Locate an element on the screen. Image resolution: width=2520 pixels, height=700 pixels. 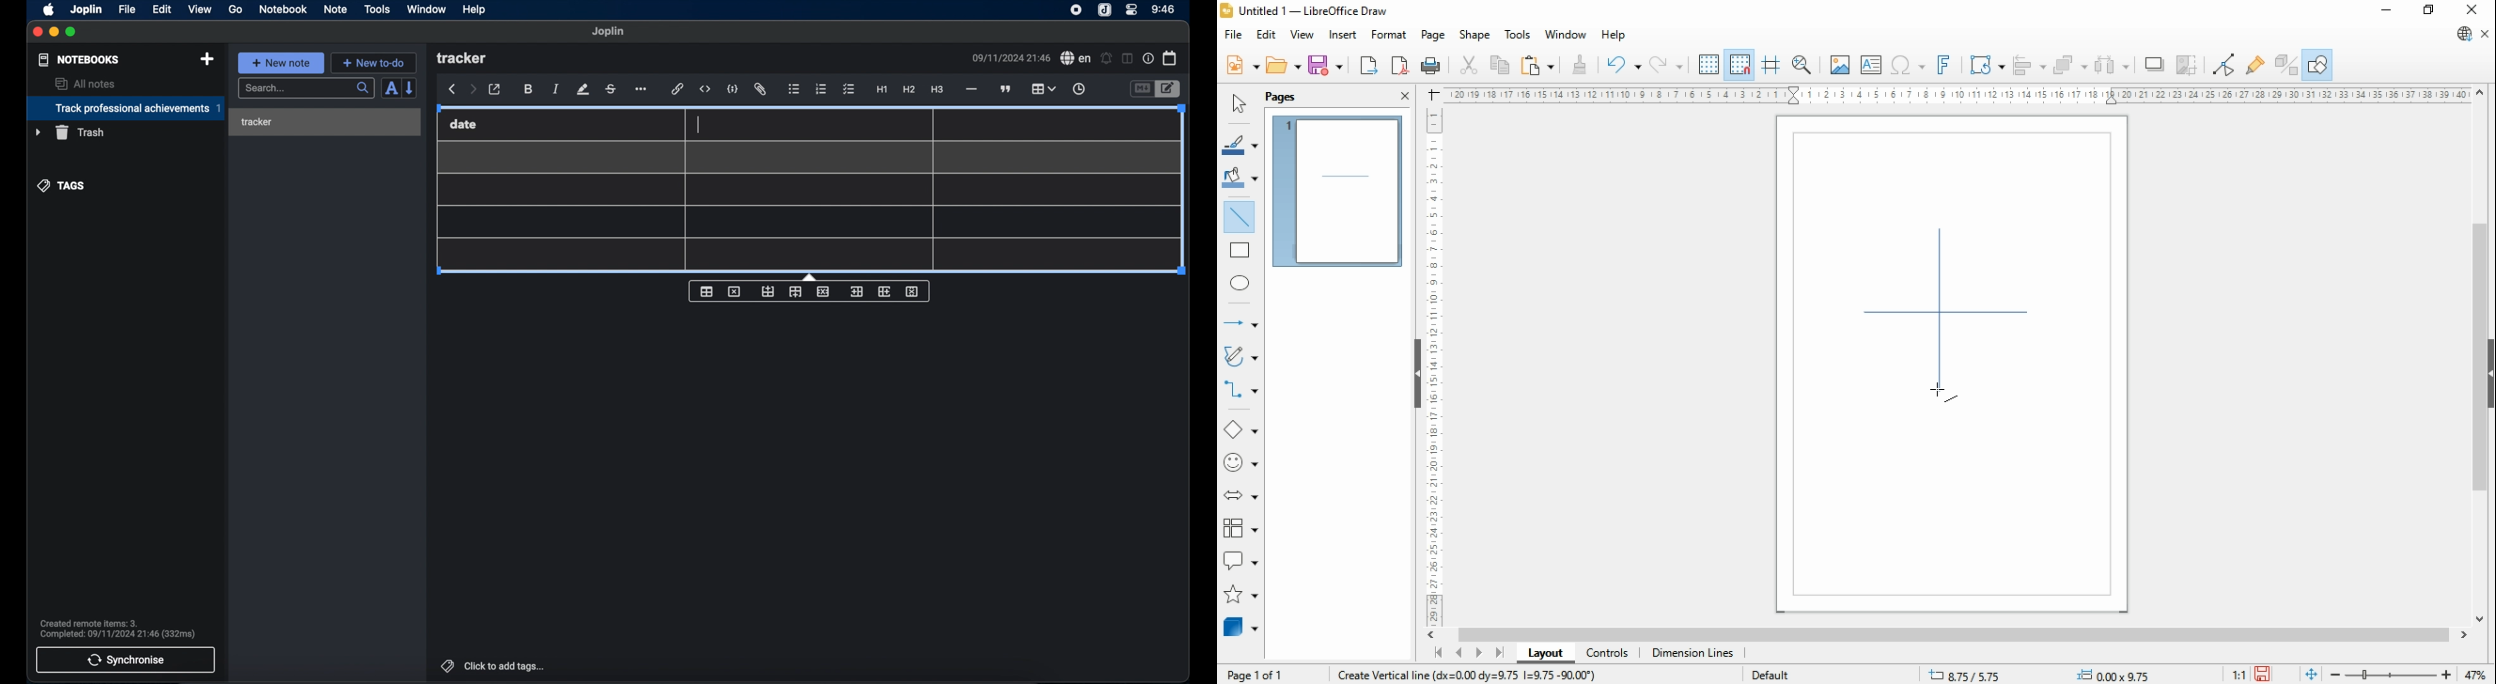
help is located at coordinates (1614, 35).